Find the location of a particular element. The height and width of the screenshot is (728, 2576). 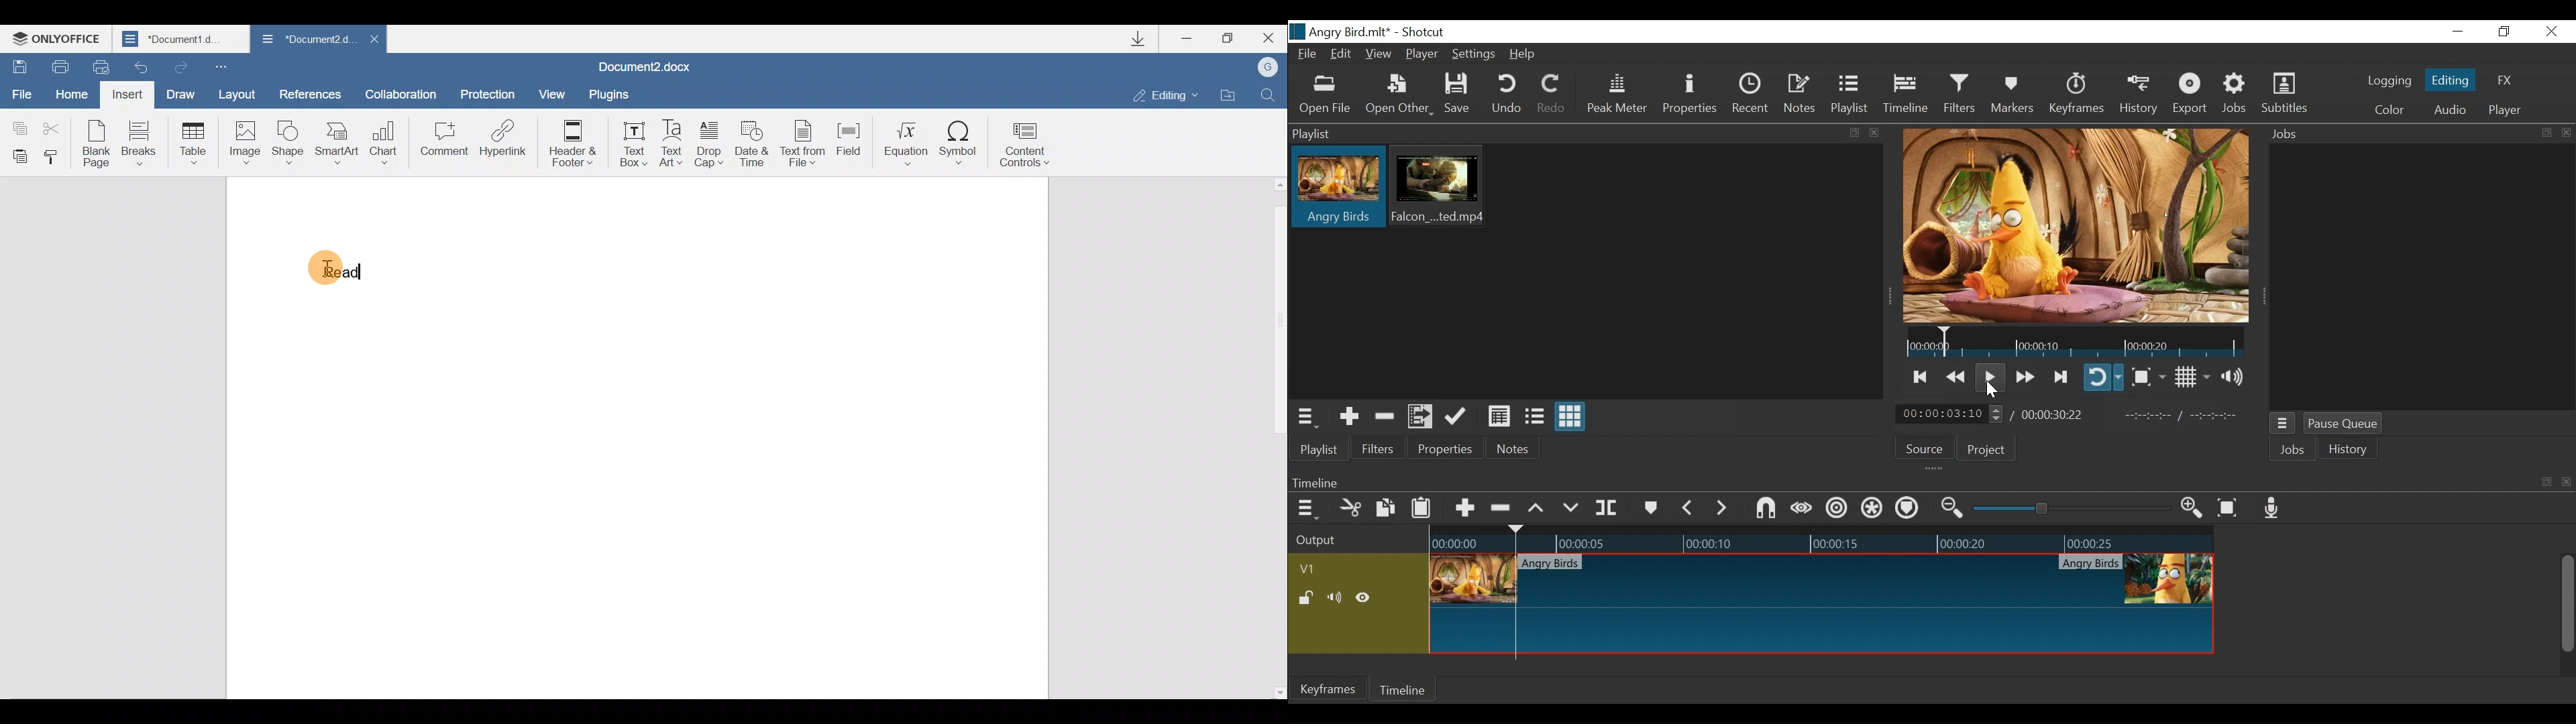

*Document1.d... is located at coordinates (182, 40).